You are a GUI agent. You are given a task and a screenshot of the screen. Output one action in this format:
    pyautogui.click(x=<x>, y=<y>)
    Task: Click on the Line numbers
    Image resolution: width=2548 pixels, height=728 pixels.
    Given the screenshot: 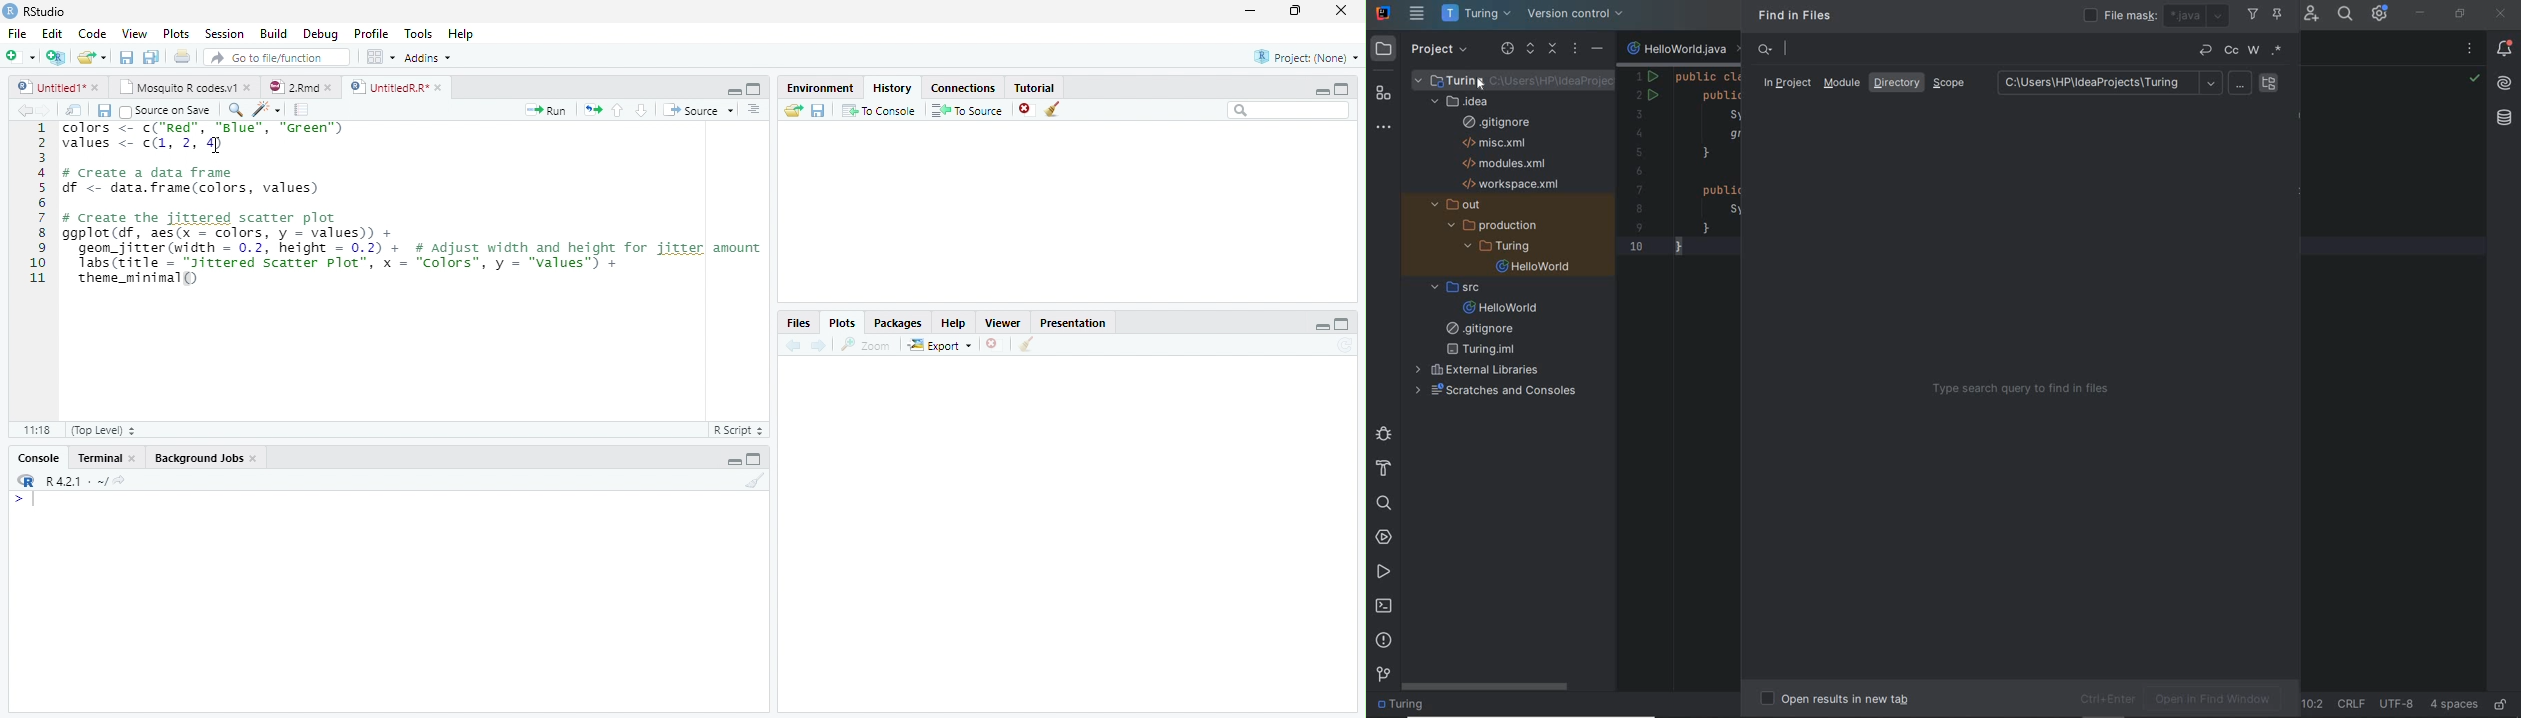 What is the action you would take?
    pyautogui.click(x=37, y=205)
    